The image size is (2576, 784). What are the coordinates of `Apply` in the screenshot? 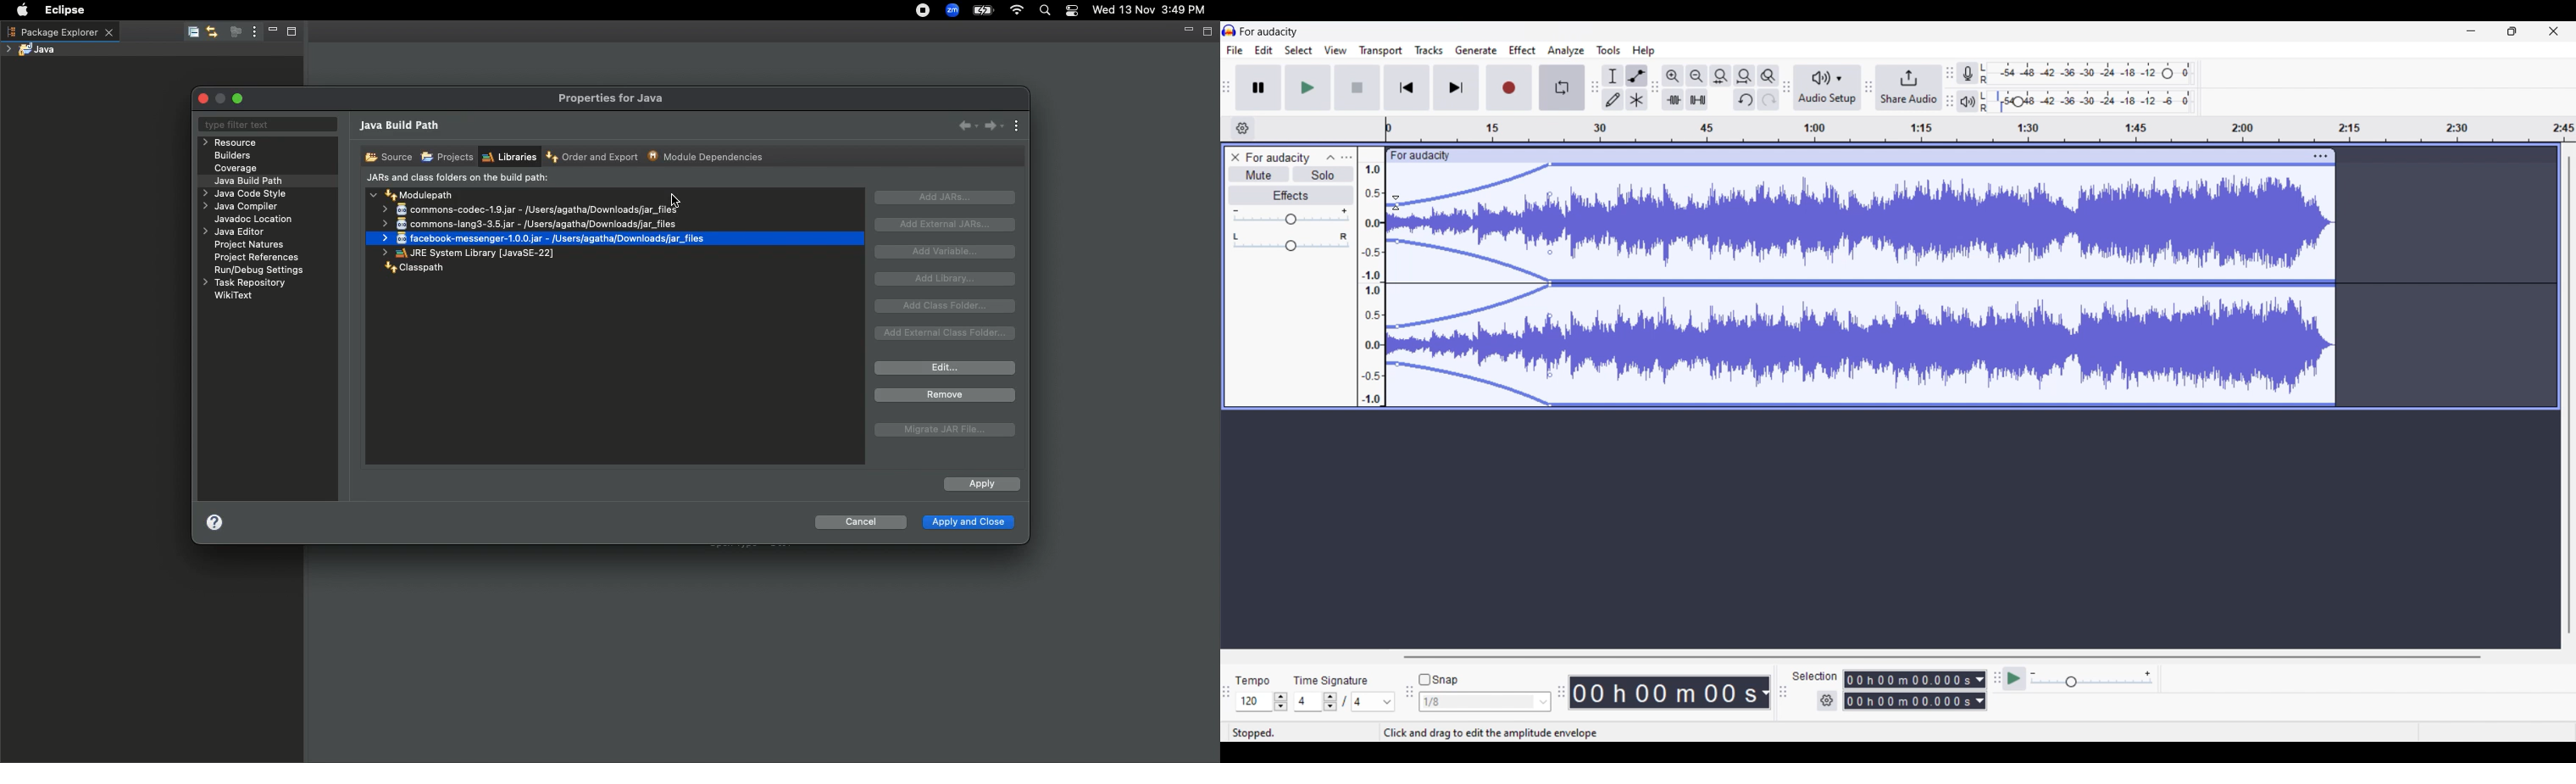 It's located at (980, 485).